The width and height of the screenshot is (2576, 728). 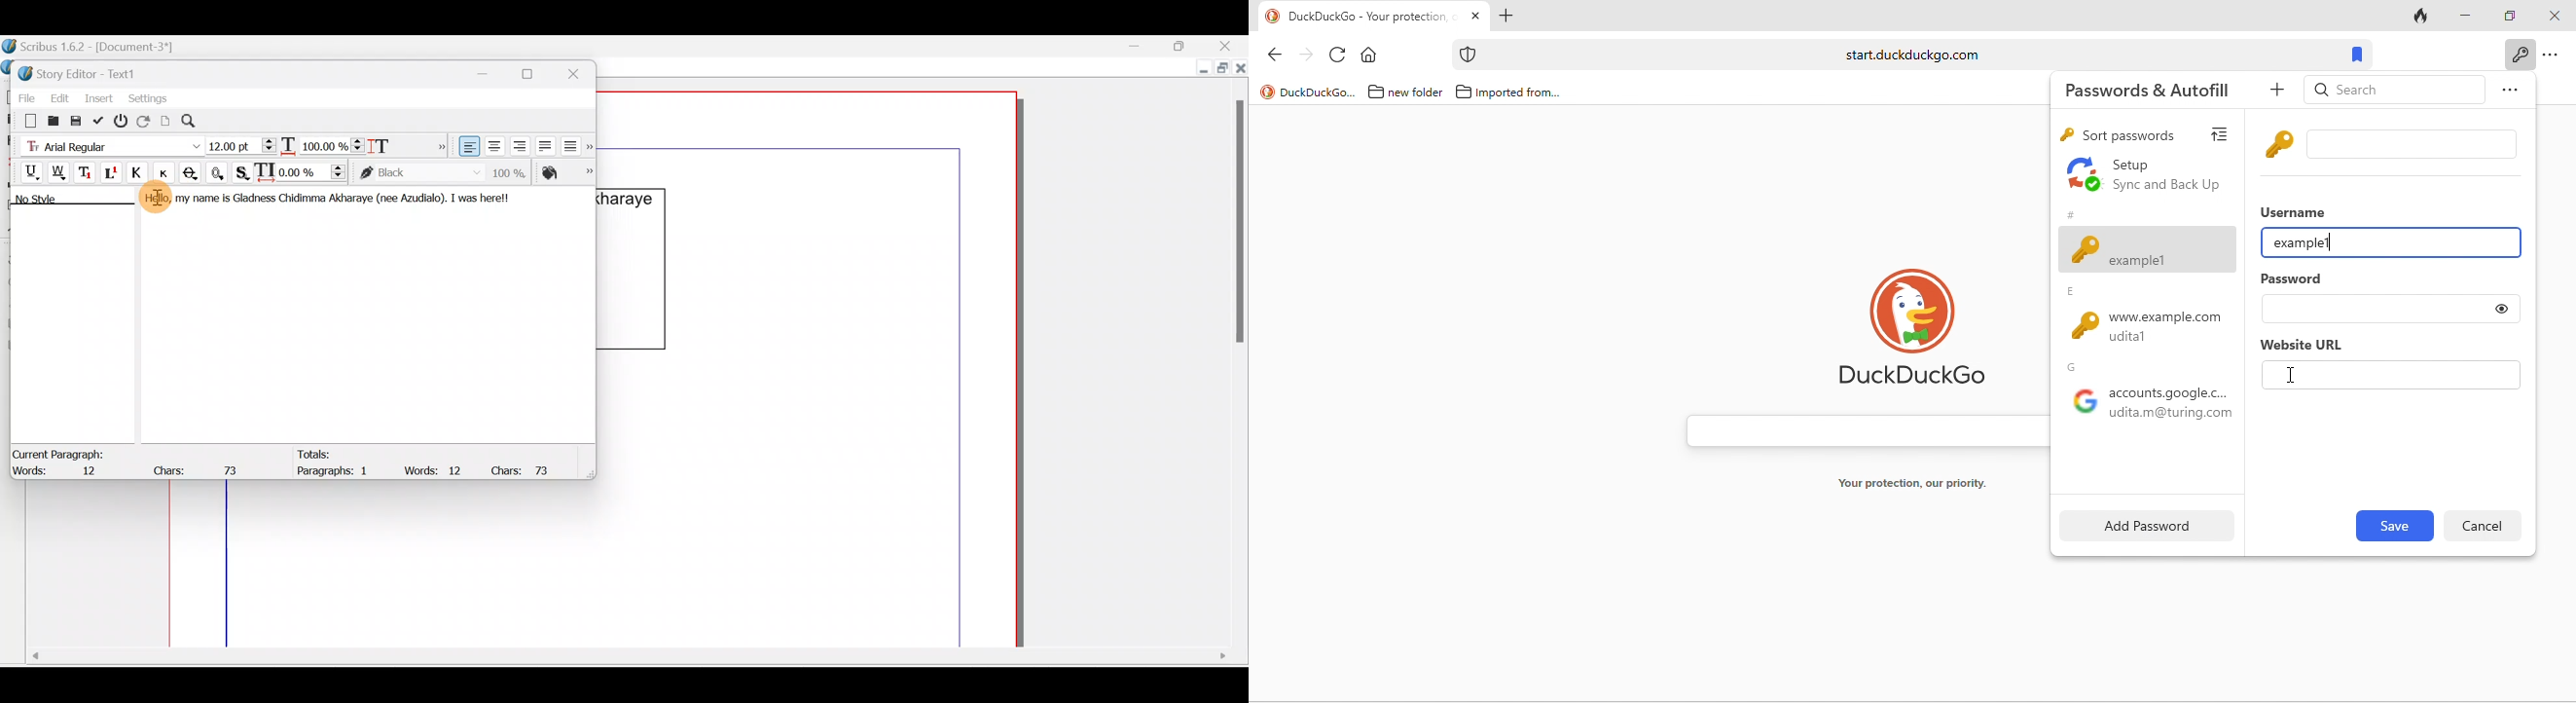 What do you see at coordinates (420, 173) in the screenshot?
I see `color of text stroke` at bounding box center [420, 173].